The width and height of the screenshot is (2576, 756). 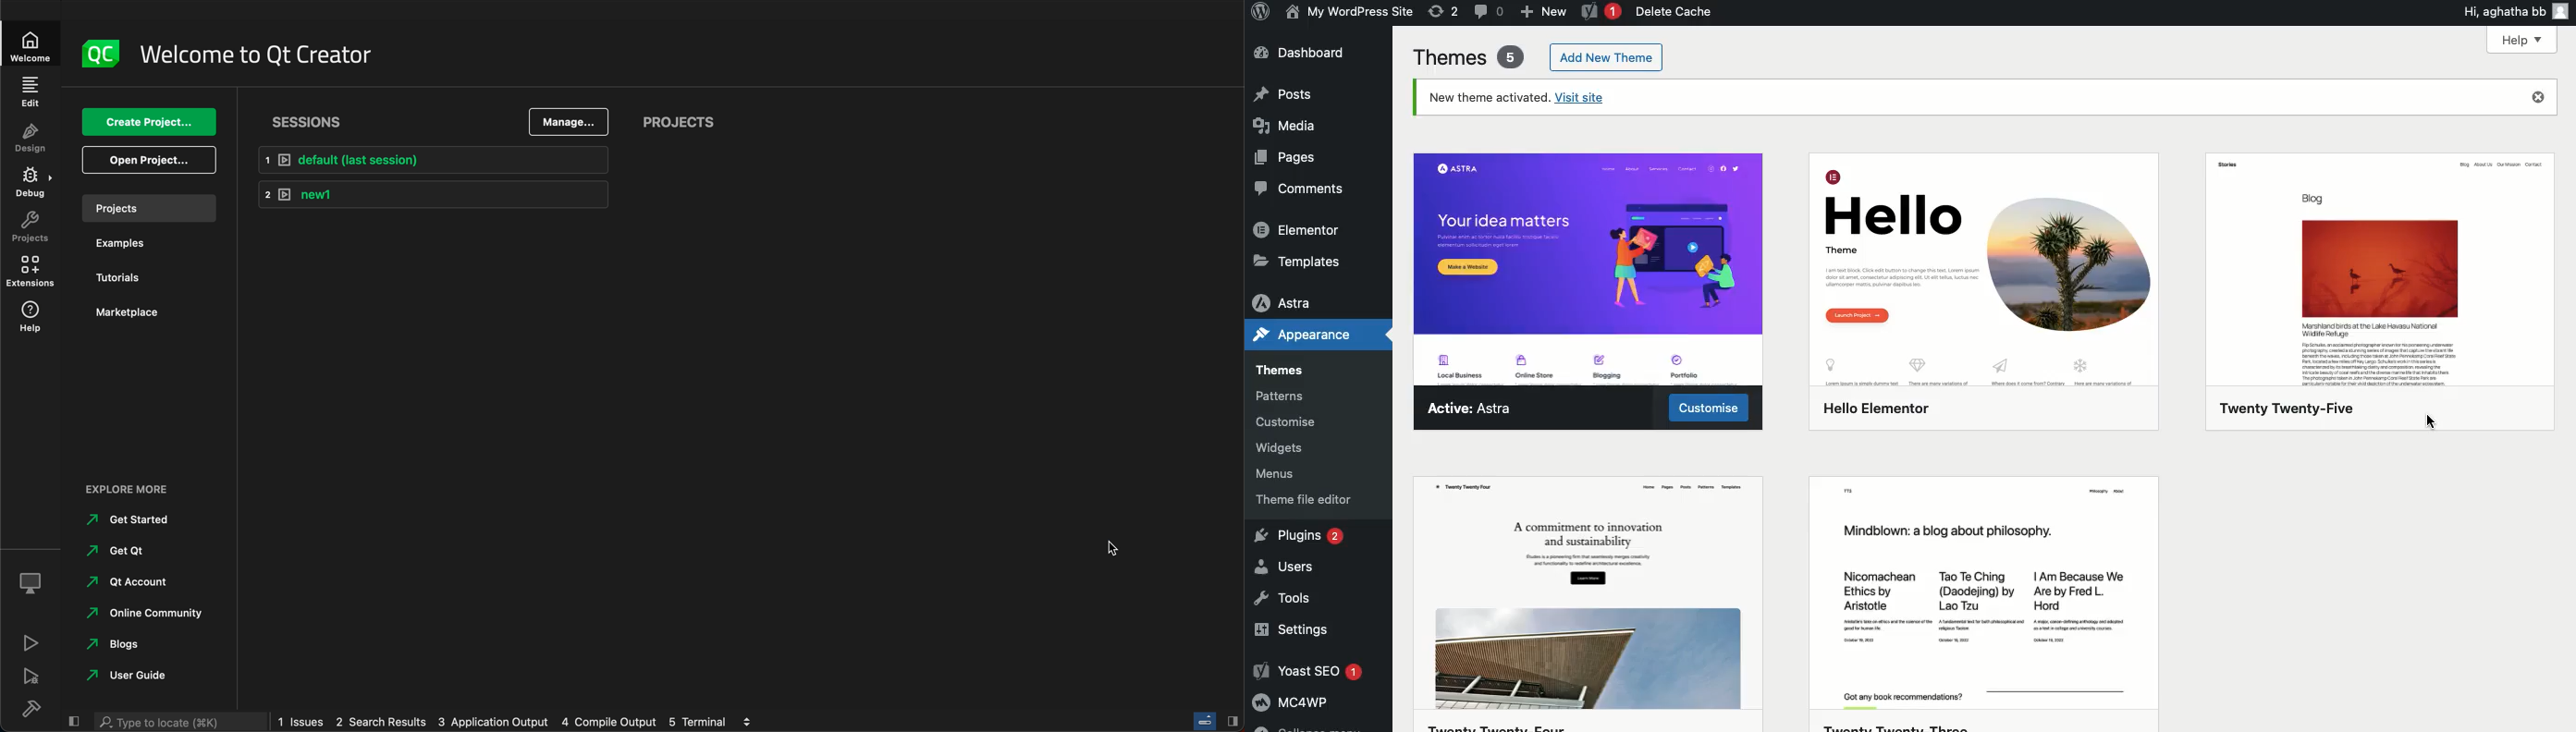 What do you see at coordinates (1232, 719) in the screenshot?
I see `Hide/Show right sidebar` at bounding box center [1232, 719].